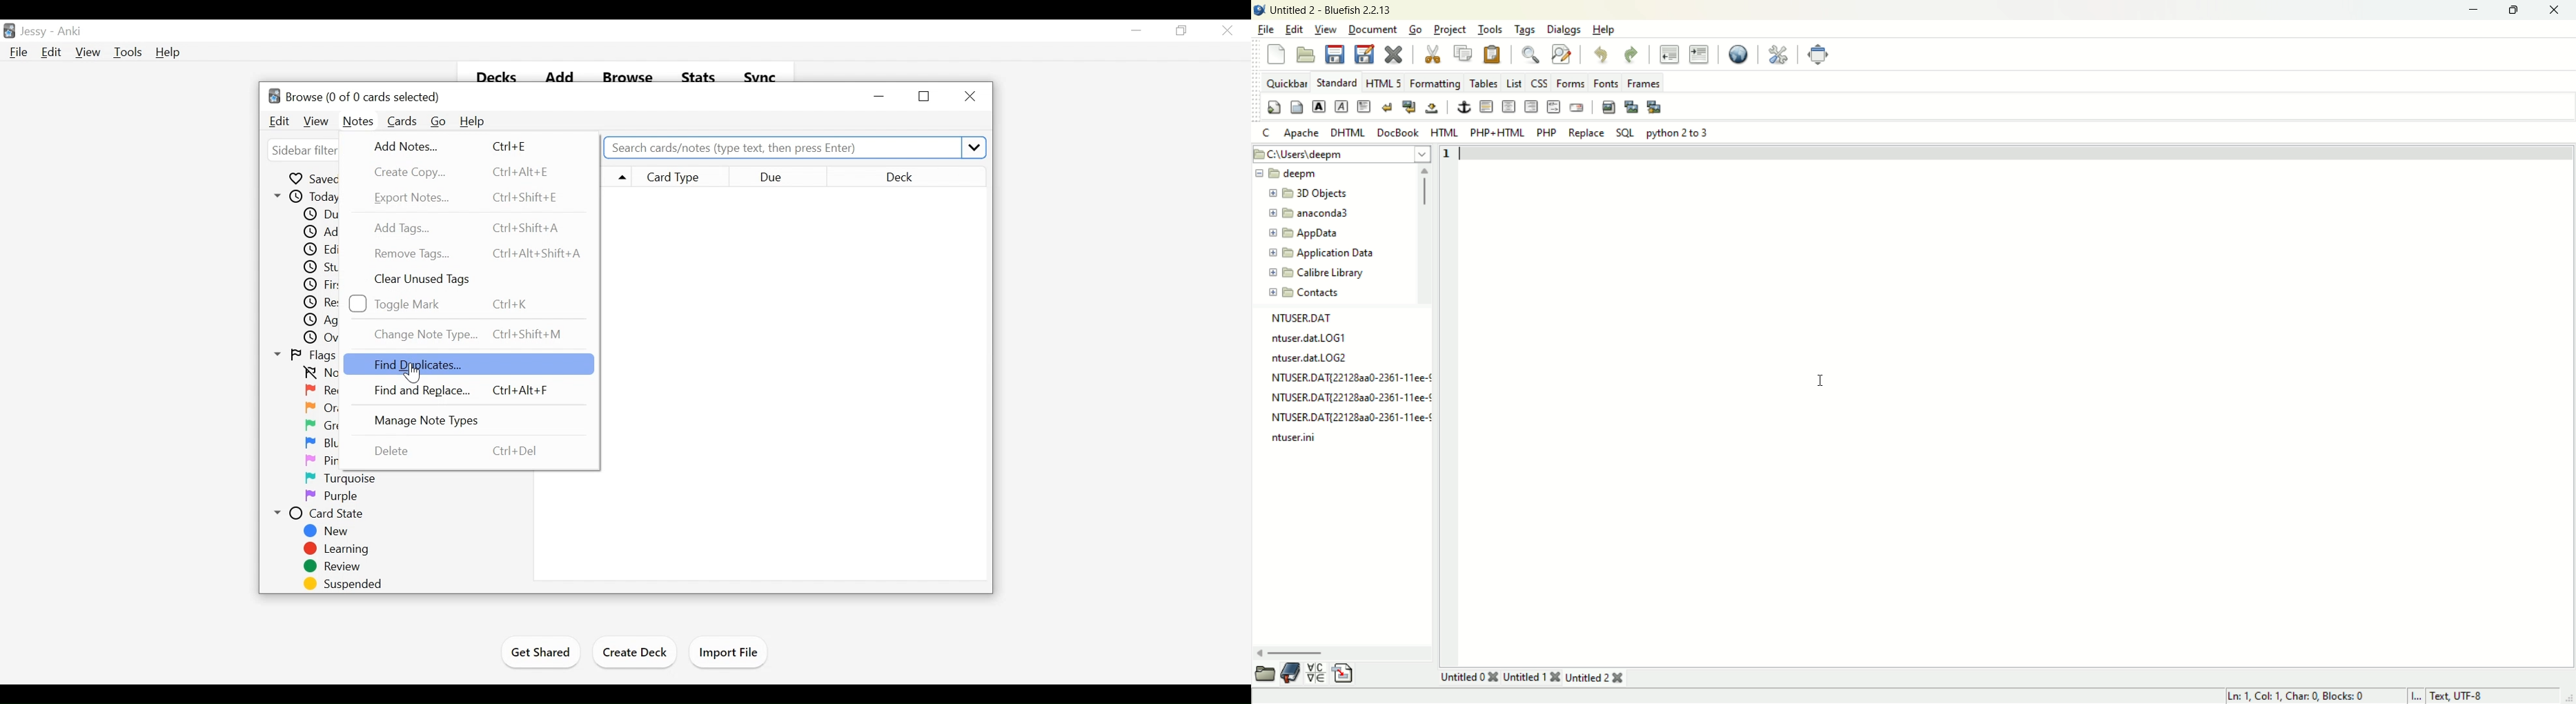  Describe the element at coordinates (1434, 106) in the screenshot. I see `non breaking space` at that location.